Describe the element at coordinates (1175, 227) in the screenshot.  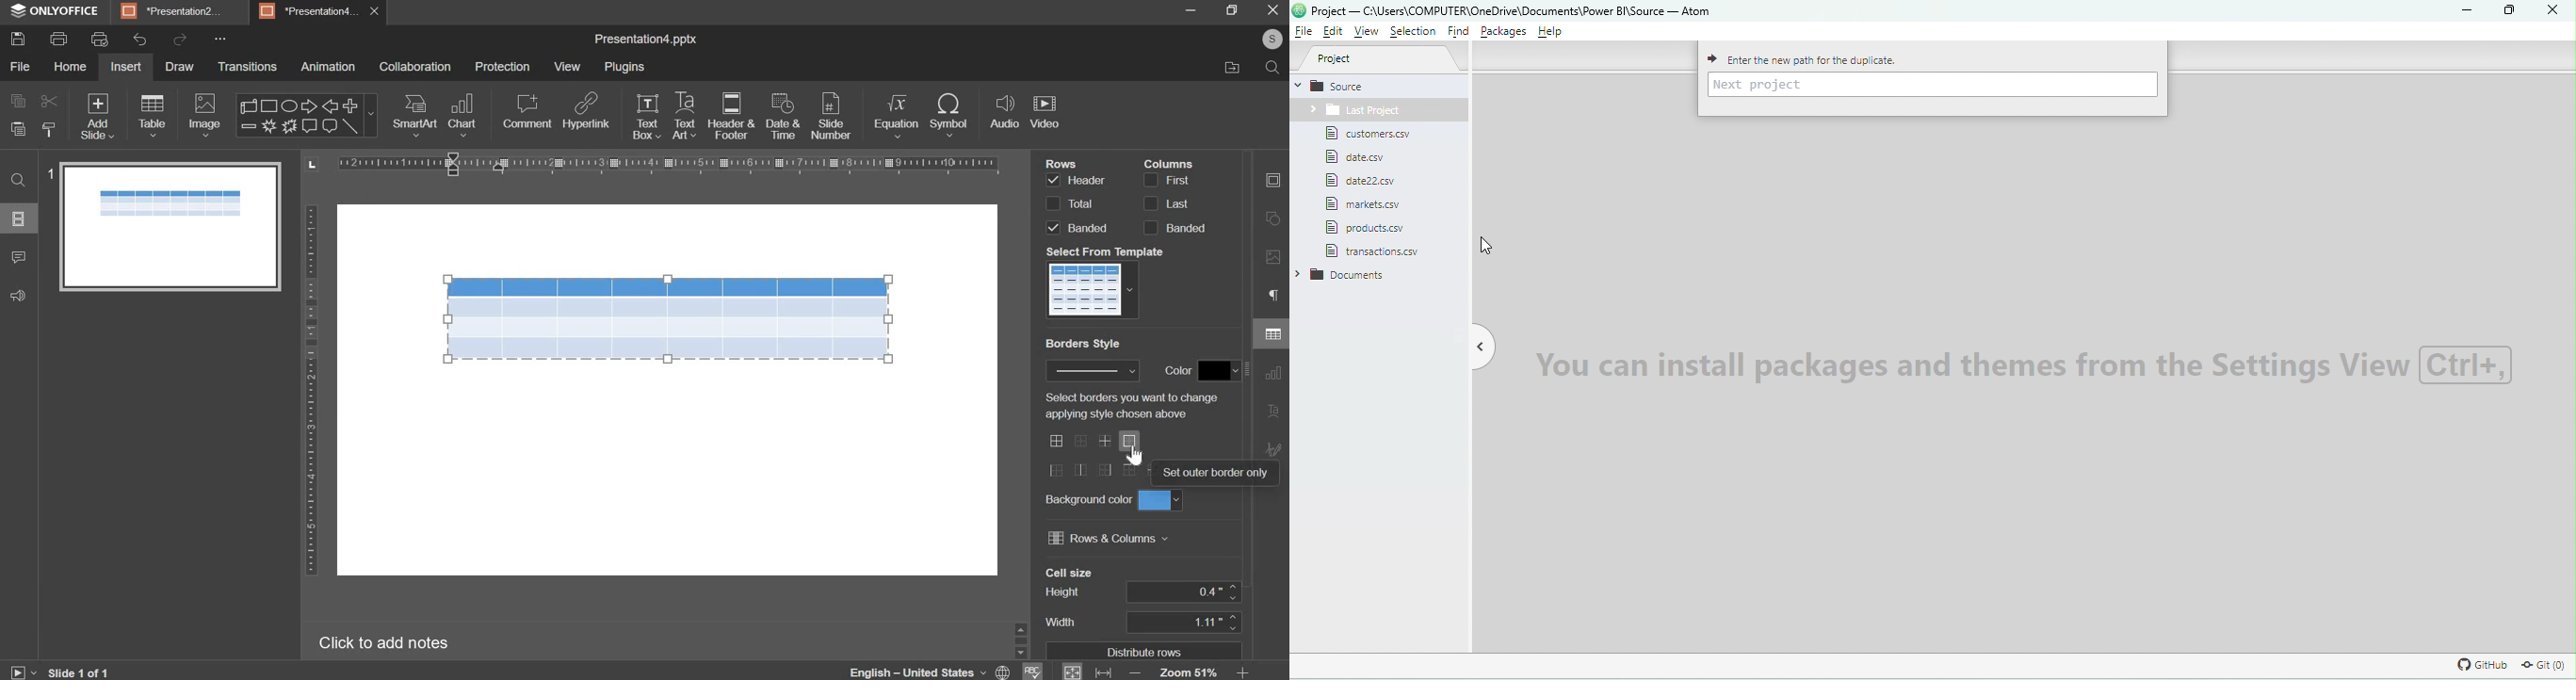
I see `banded` at that location.